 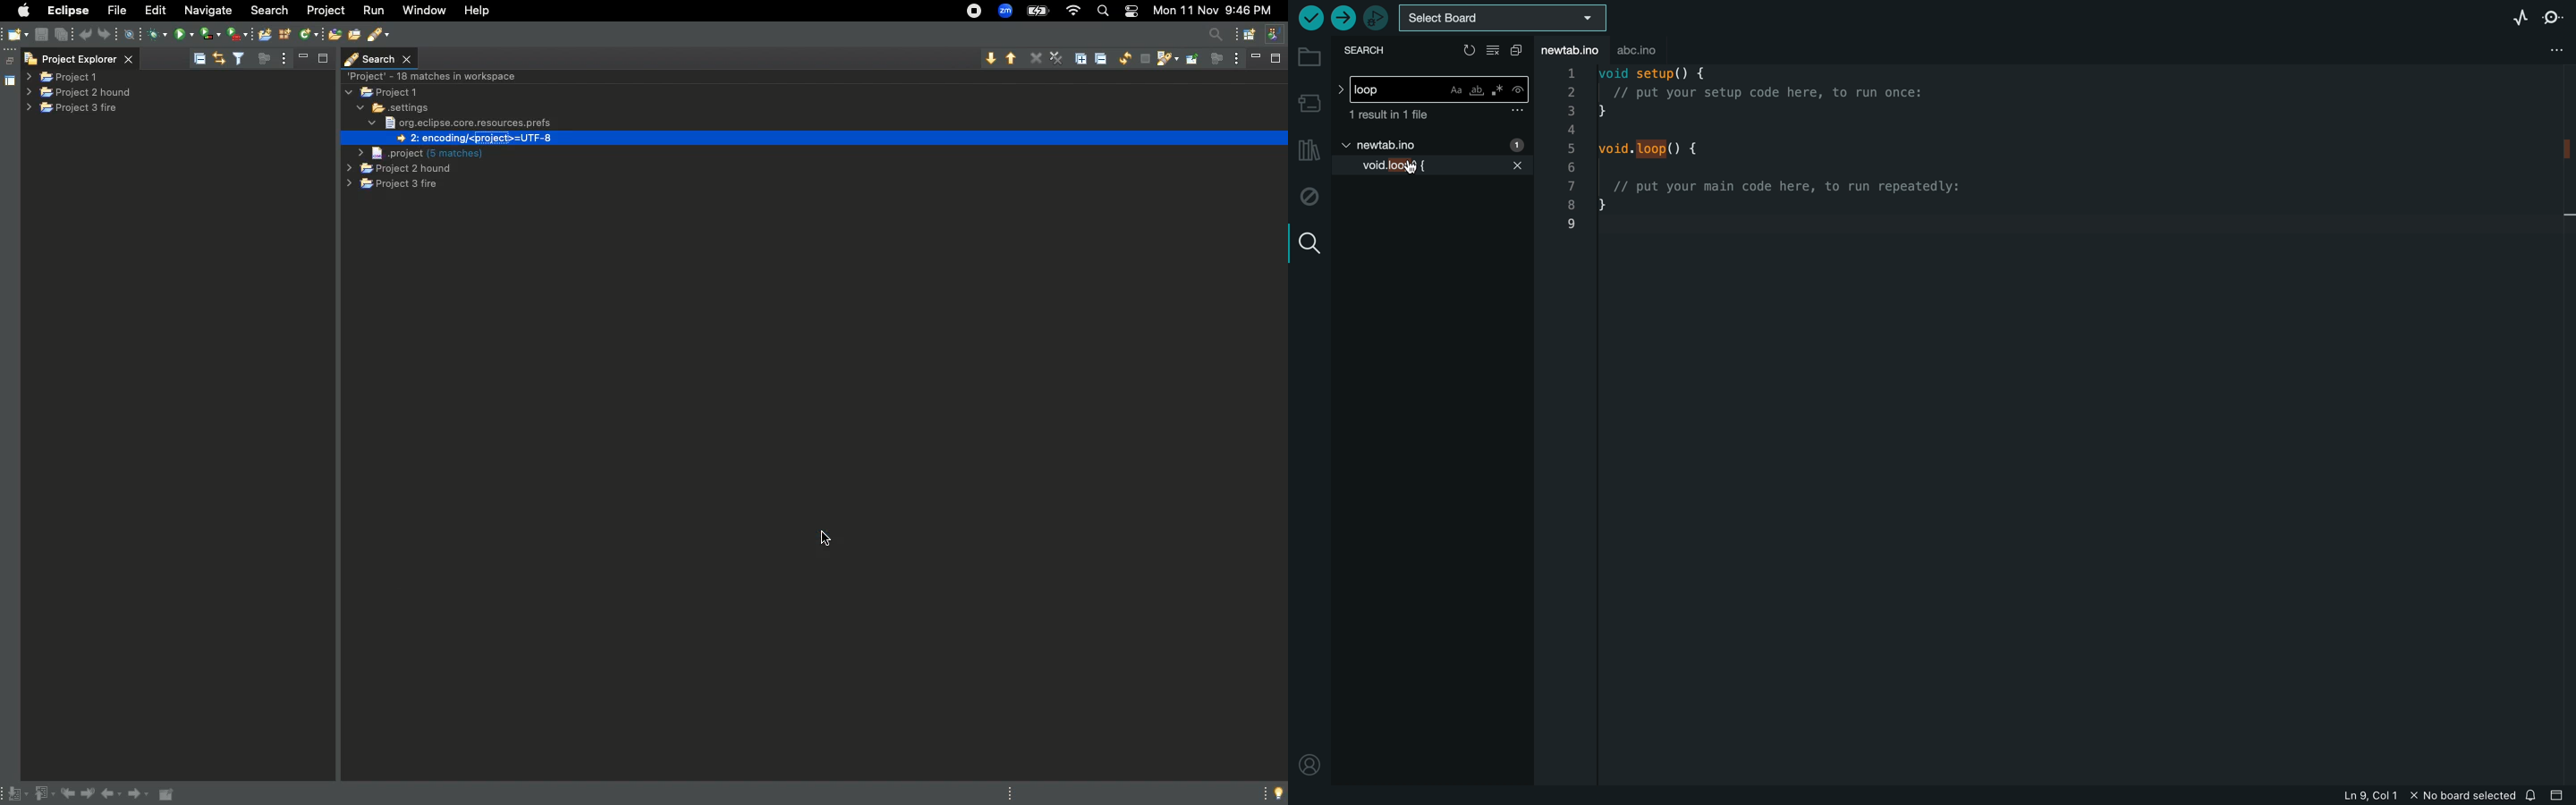 What do you see at coordinates (1056, 59) in the screenshot?
I see `Remove all matches` at bounding box center [1056, 59].